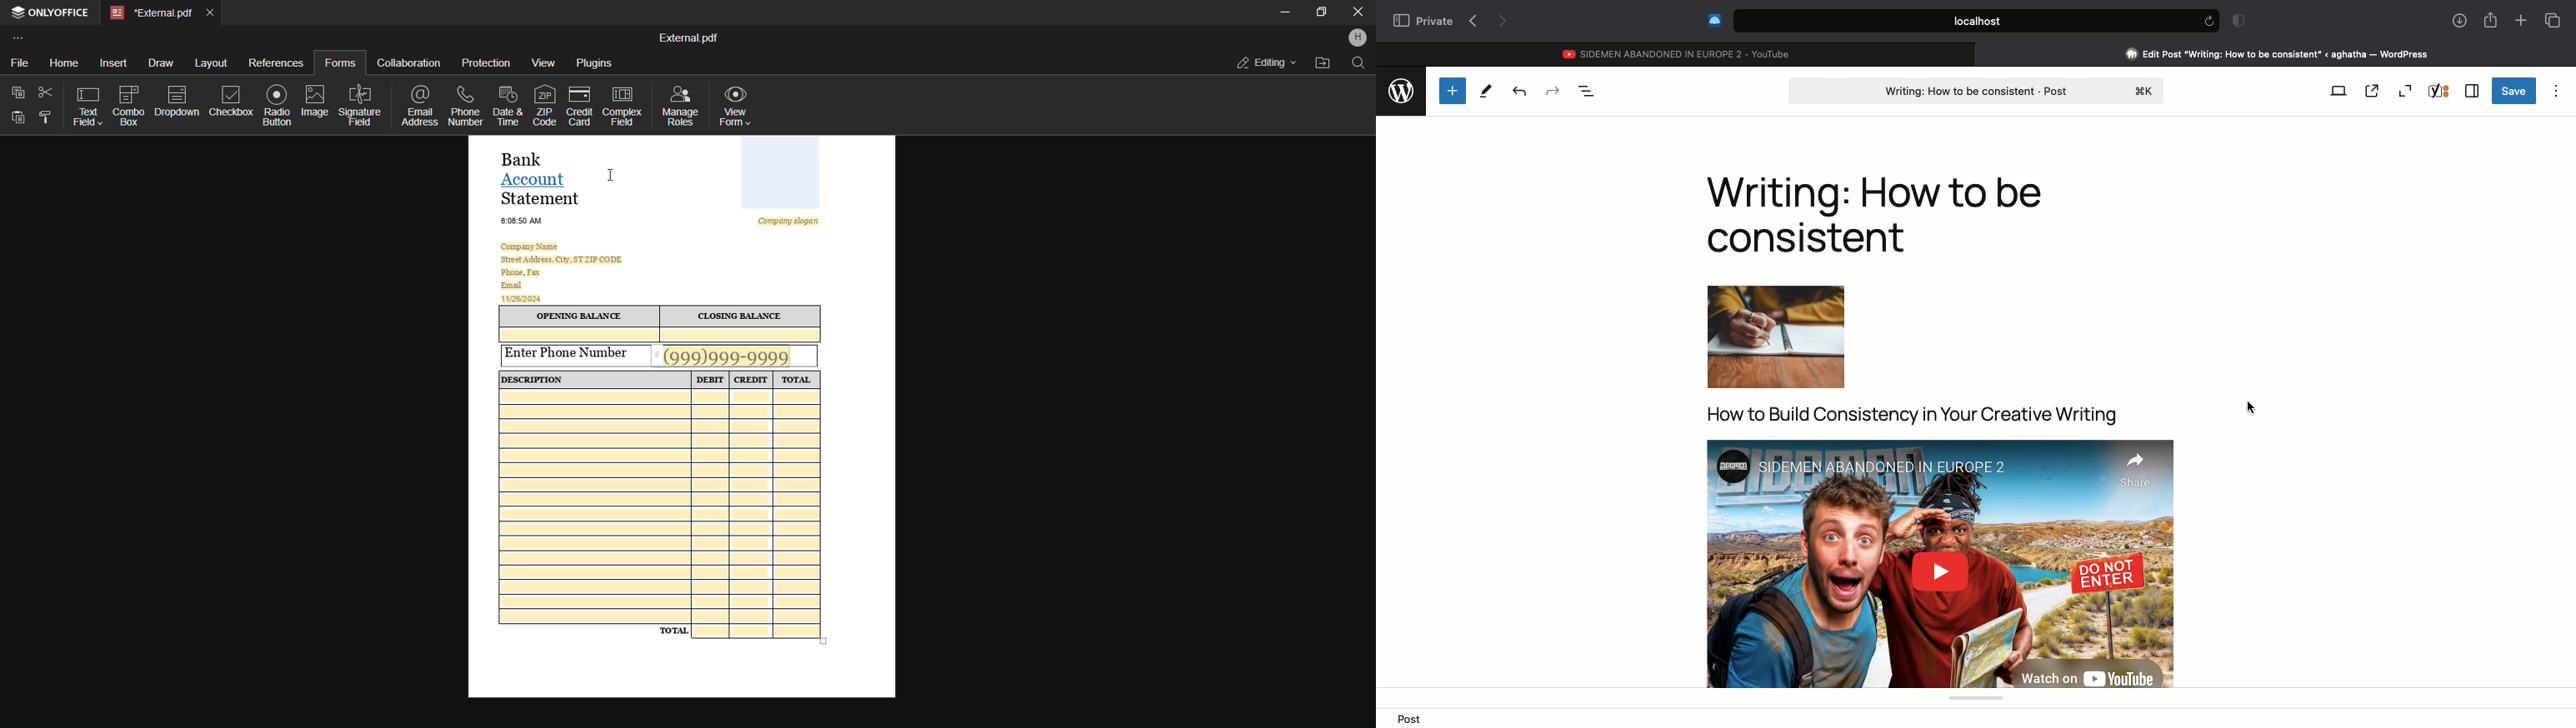 The image size is (2576, 728). Describe the element at coordinates (49, 12) in the screenshot. I see `ONLYOFFICE application name` at that location.